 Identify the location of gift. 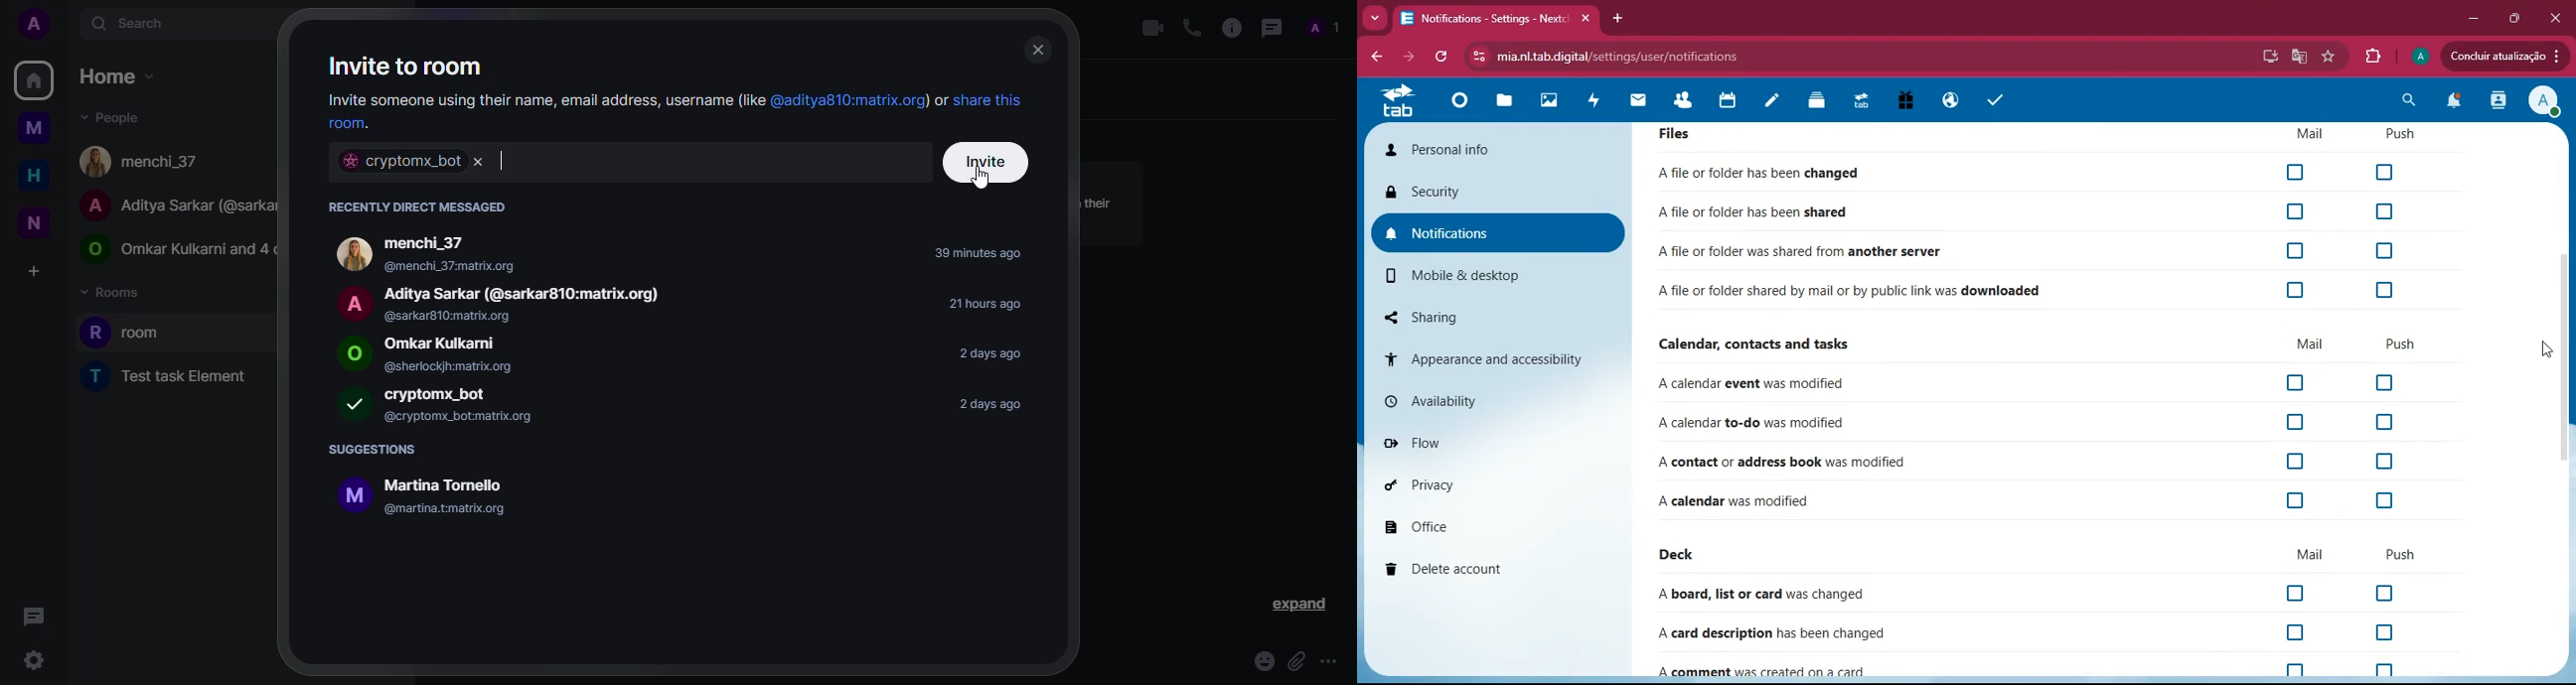
(1911, 102).